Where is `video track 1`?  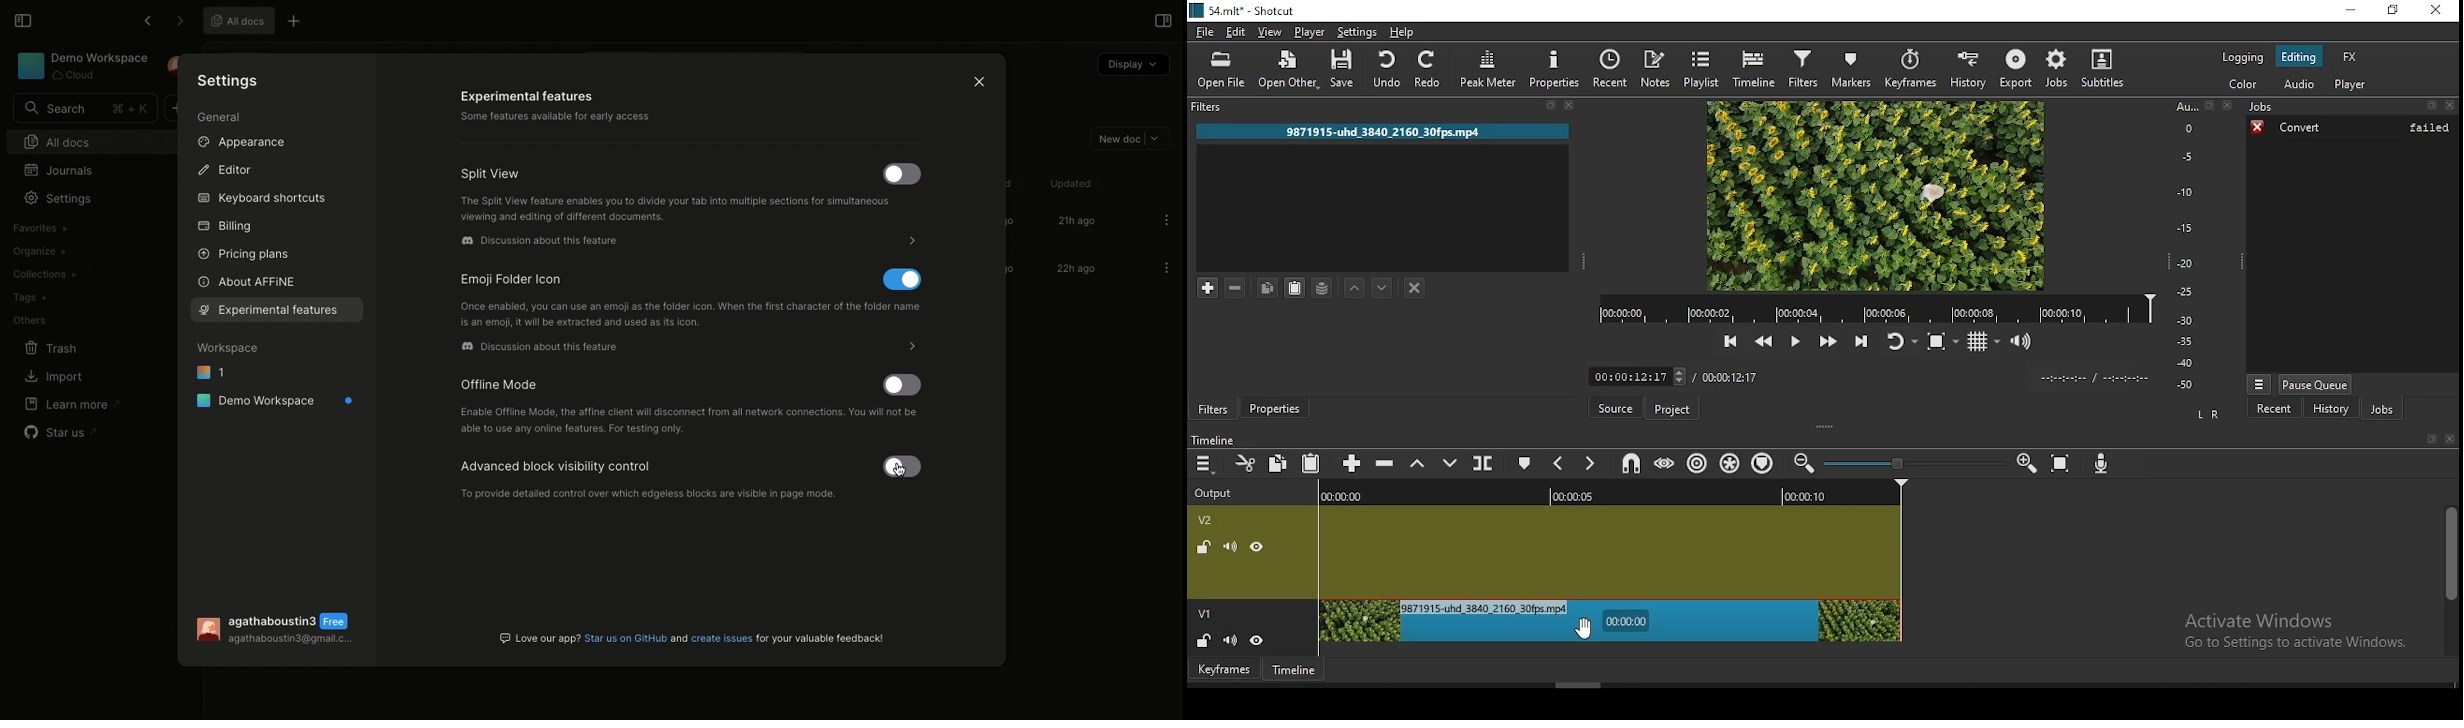
video track 1 is located at coordinates (1611, 621).